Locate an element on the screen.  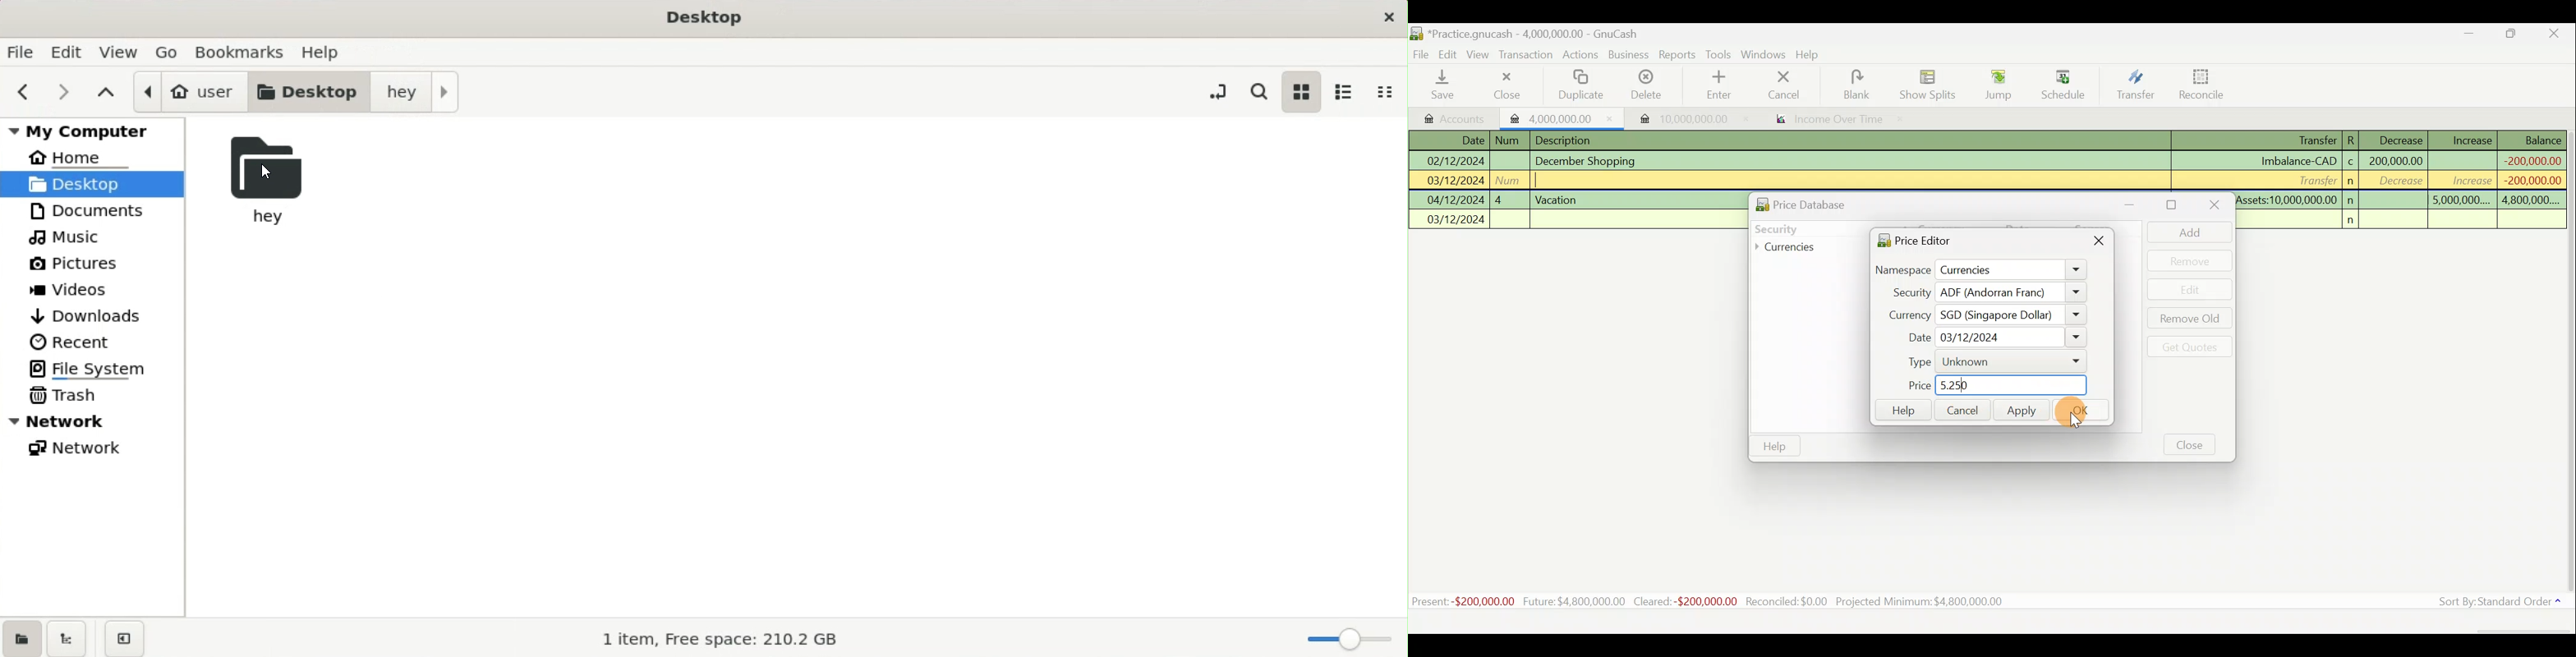
Edit is located at coordinates (1450, 54).